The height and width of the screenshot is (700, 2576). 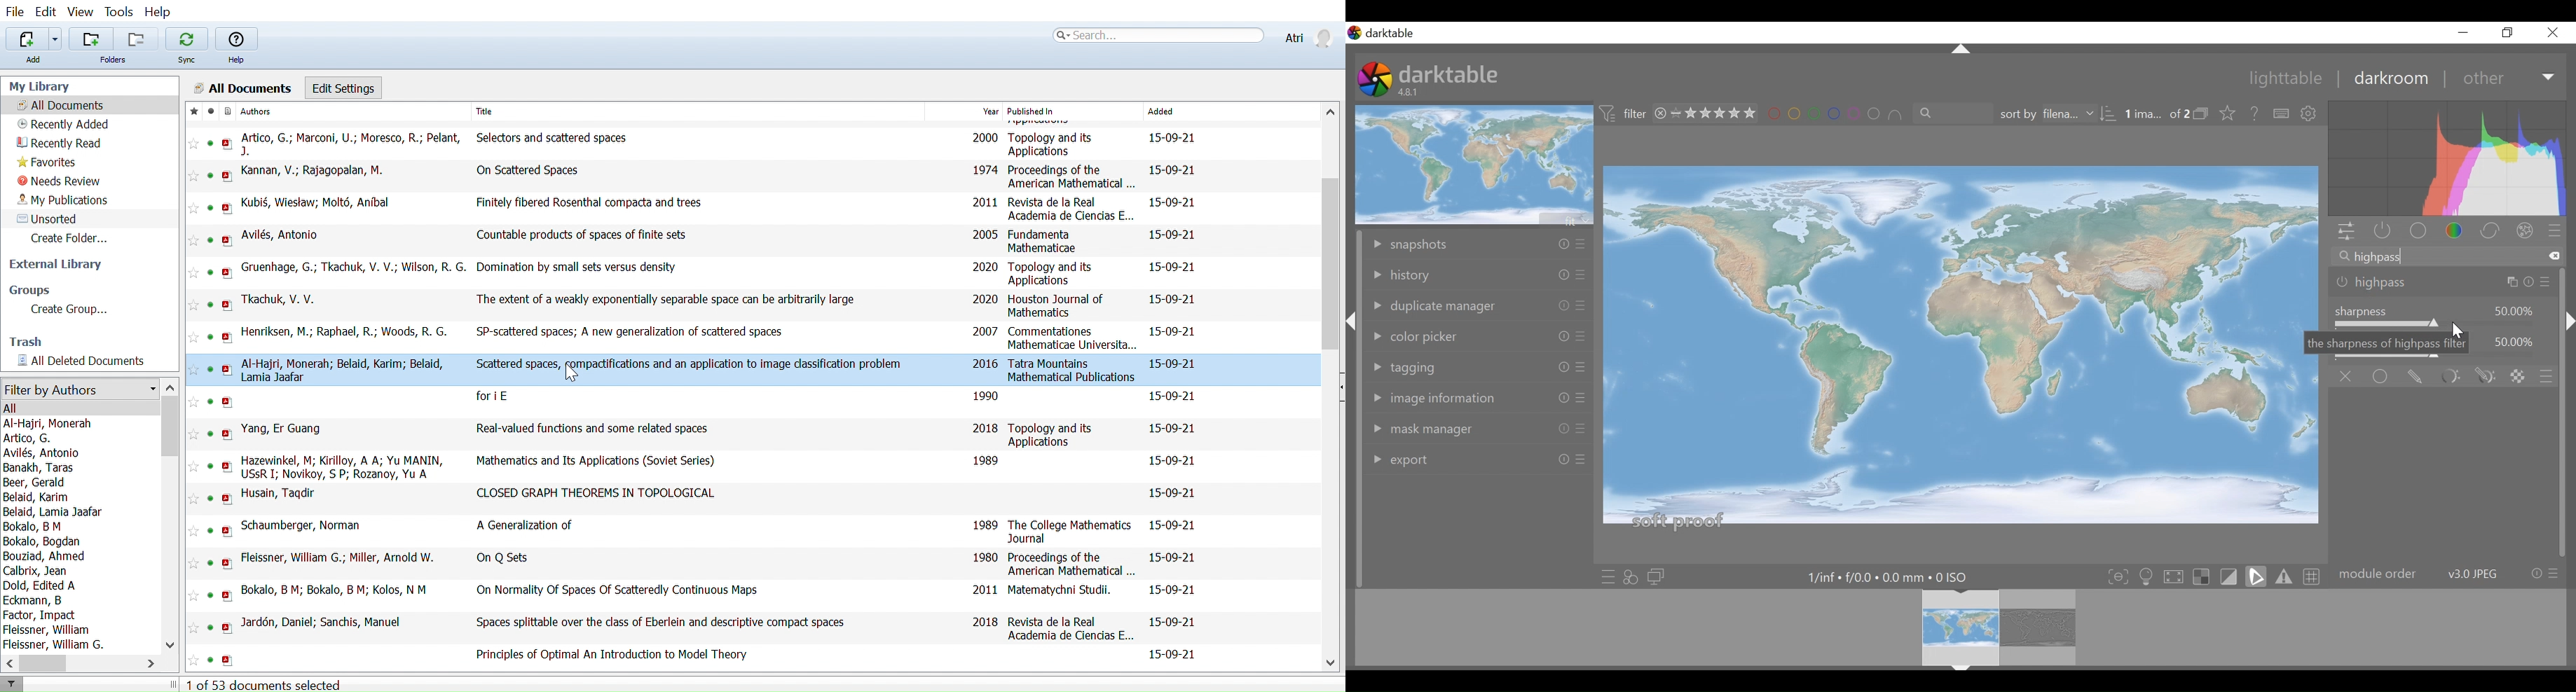 What do you see at coordinates (493, 396) in the screenshot?
I see `fori E` at bounding box center [493, 396].